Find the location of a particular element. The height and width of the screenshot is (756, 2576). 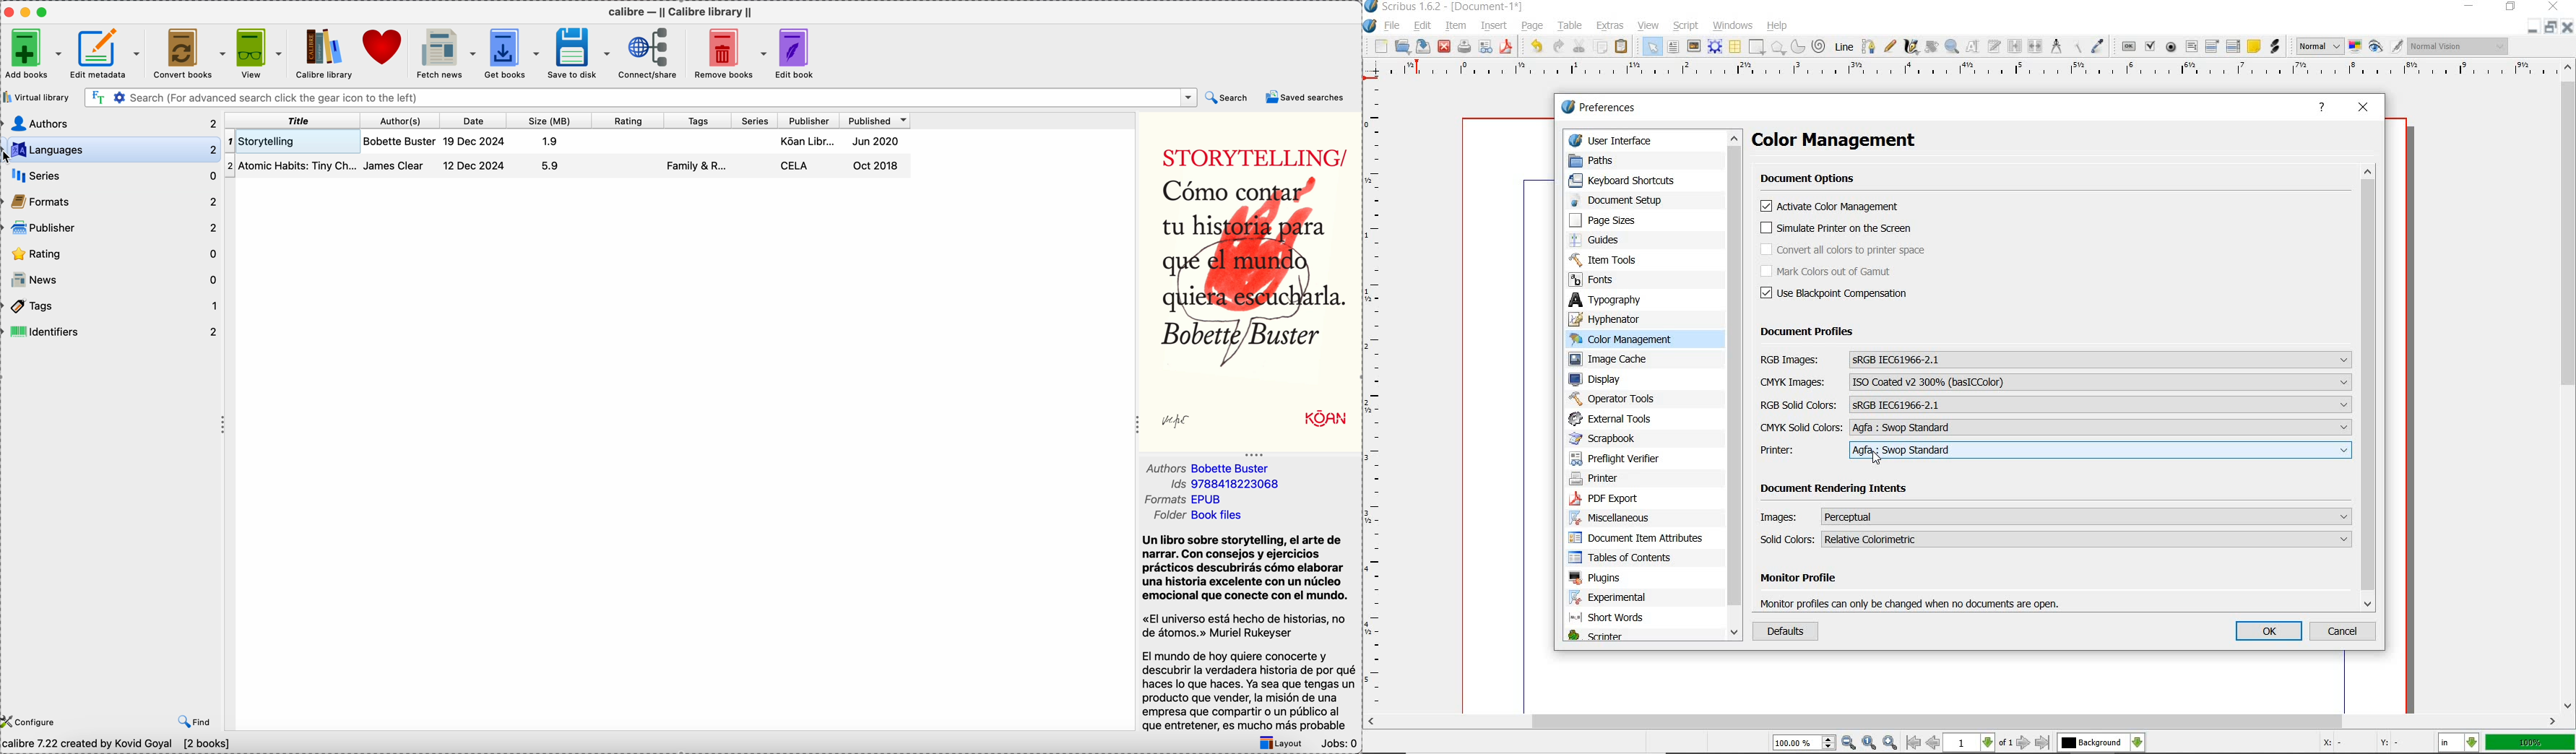

copy is located at coordinates (1601, 48).